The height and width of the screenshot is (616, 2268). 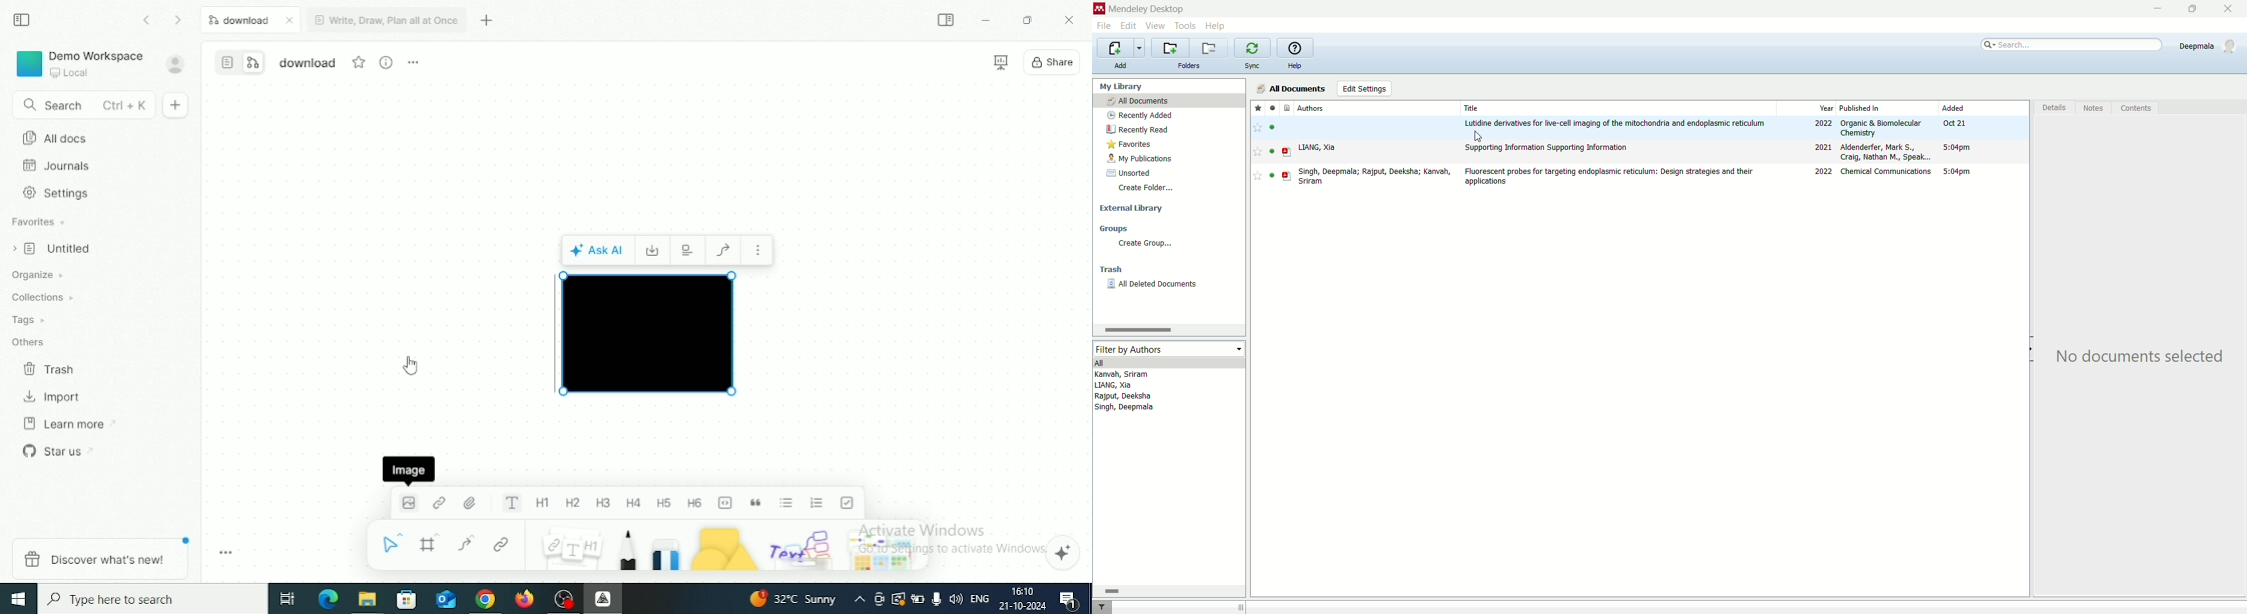 I want to click on Discover what's new!, so click(x=102, y=558).